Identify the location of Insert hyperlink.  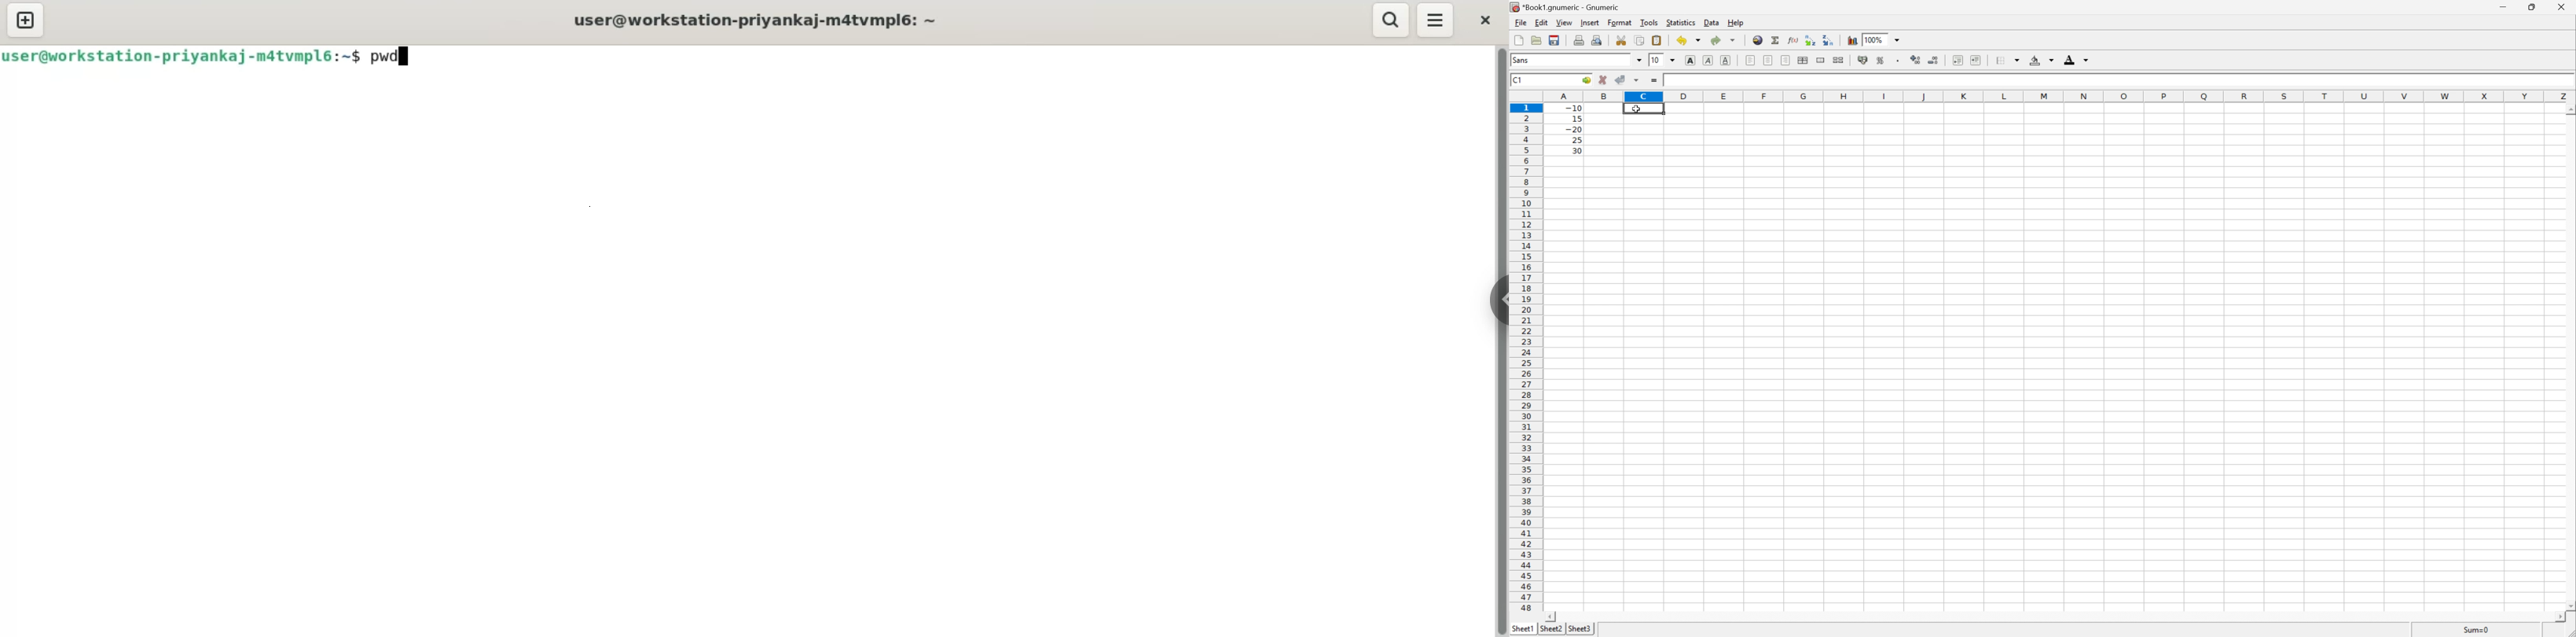
(1757, 39).